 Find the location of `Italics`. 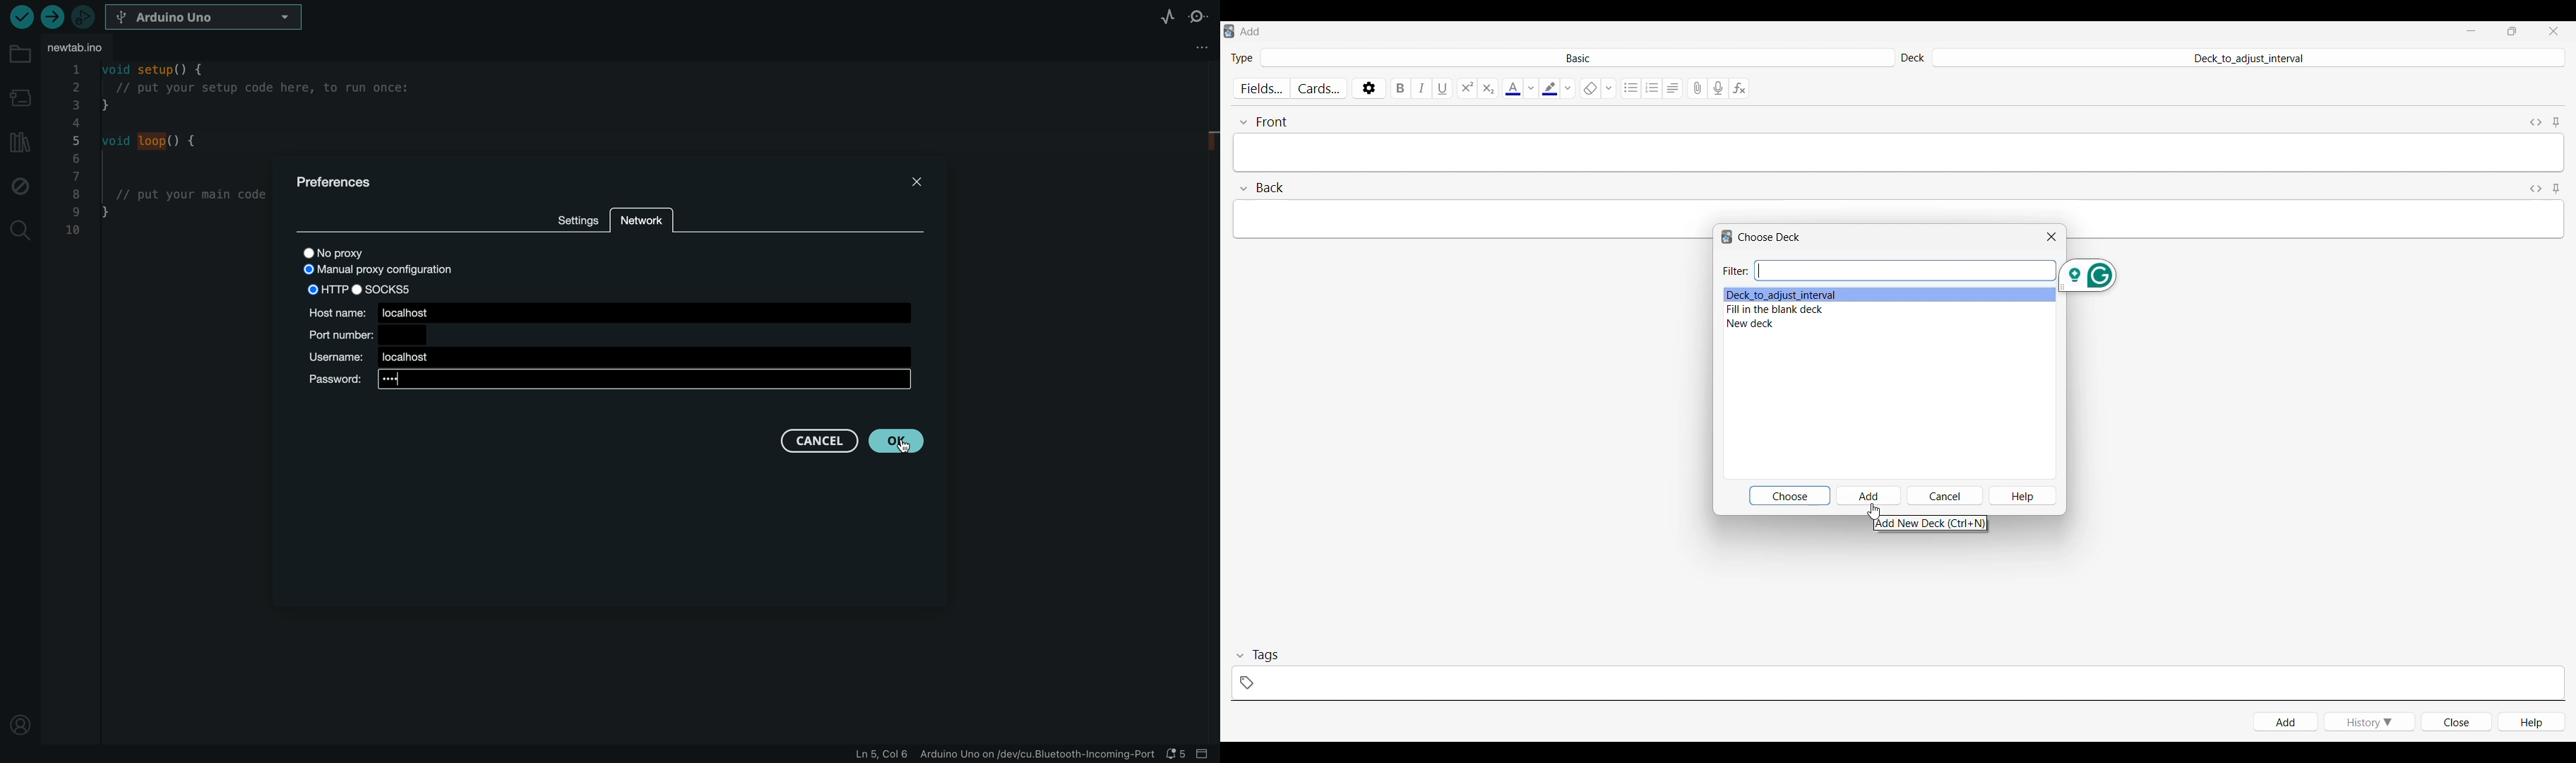

Italics is located at coordinates (1422, 88).